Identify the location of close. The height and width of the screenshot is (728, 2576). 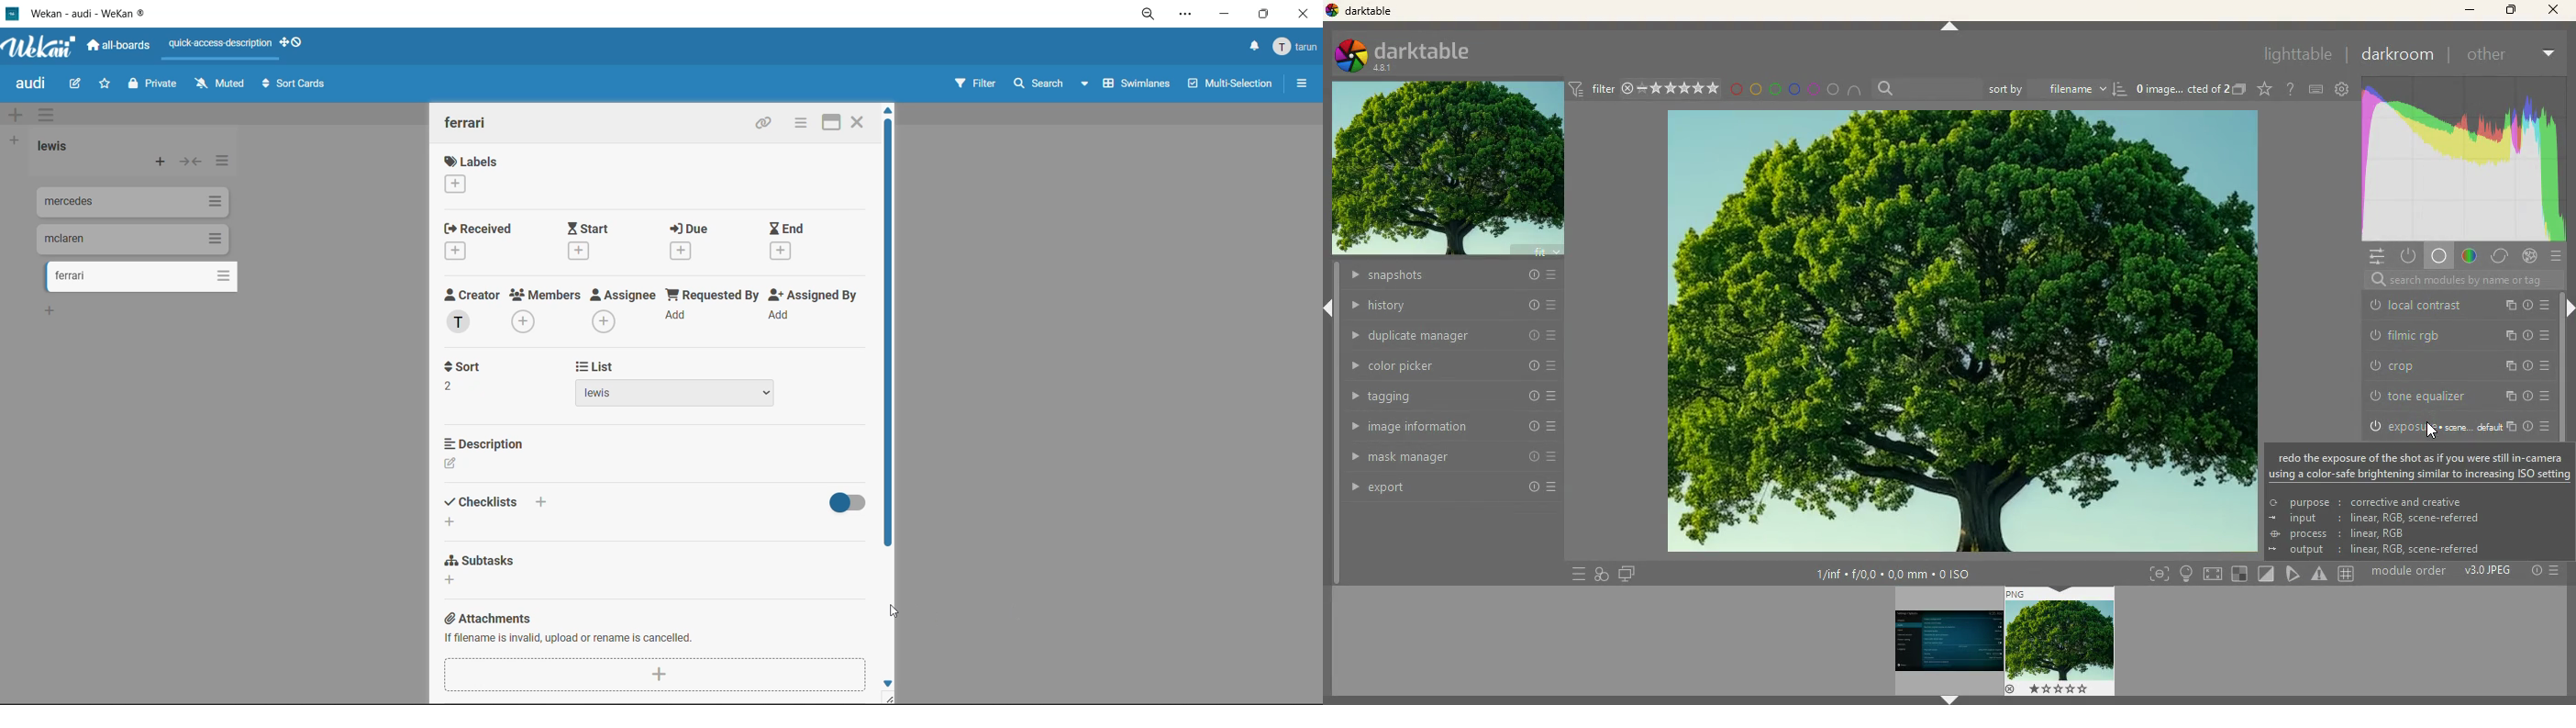
(857, 124).